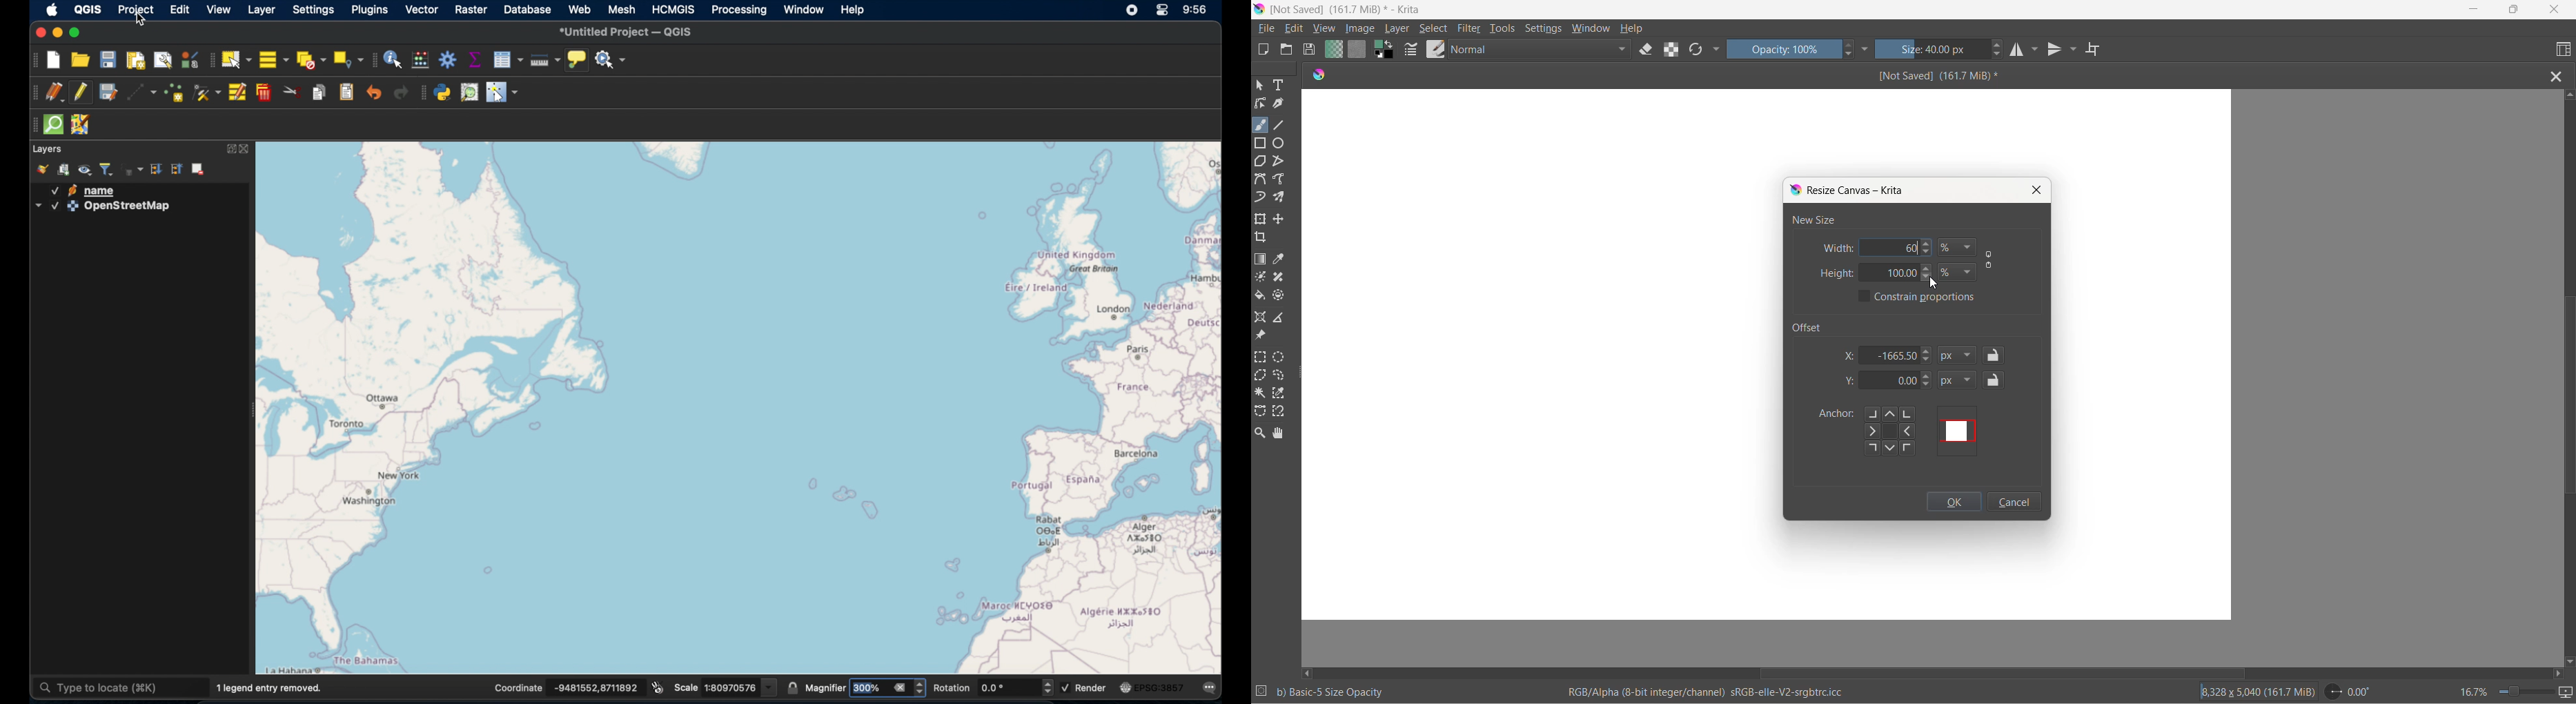 This screenshot has width=2576, height=728. Describe the element at coordinates (1268, 29) in the screenshot. I see `file` at that location.